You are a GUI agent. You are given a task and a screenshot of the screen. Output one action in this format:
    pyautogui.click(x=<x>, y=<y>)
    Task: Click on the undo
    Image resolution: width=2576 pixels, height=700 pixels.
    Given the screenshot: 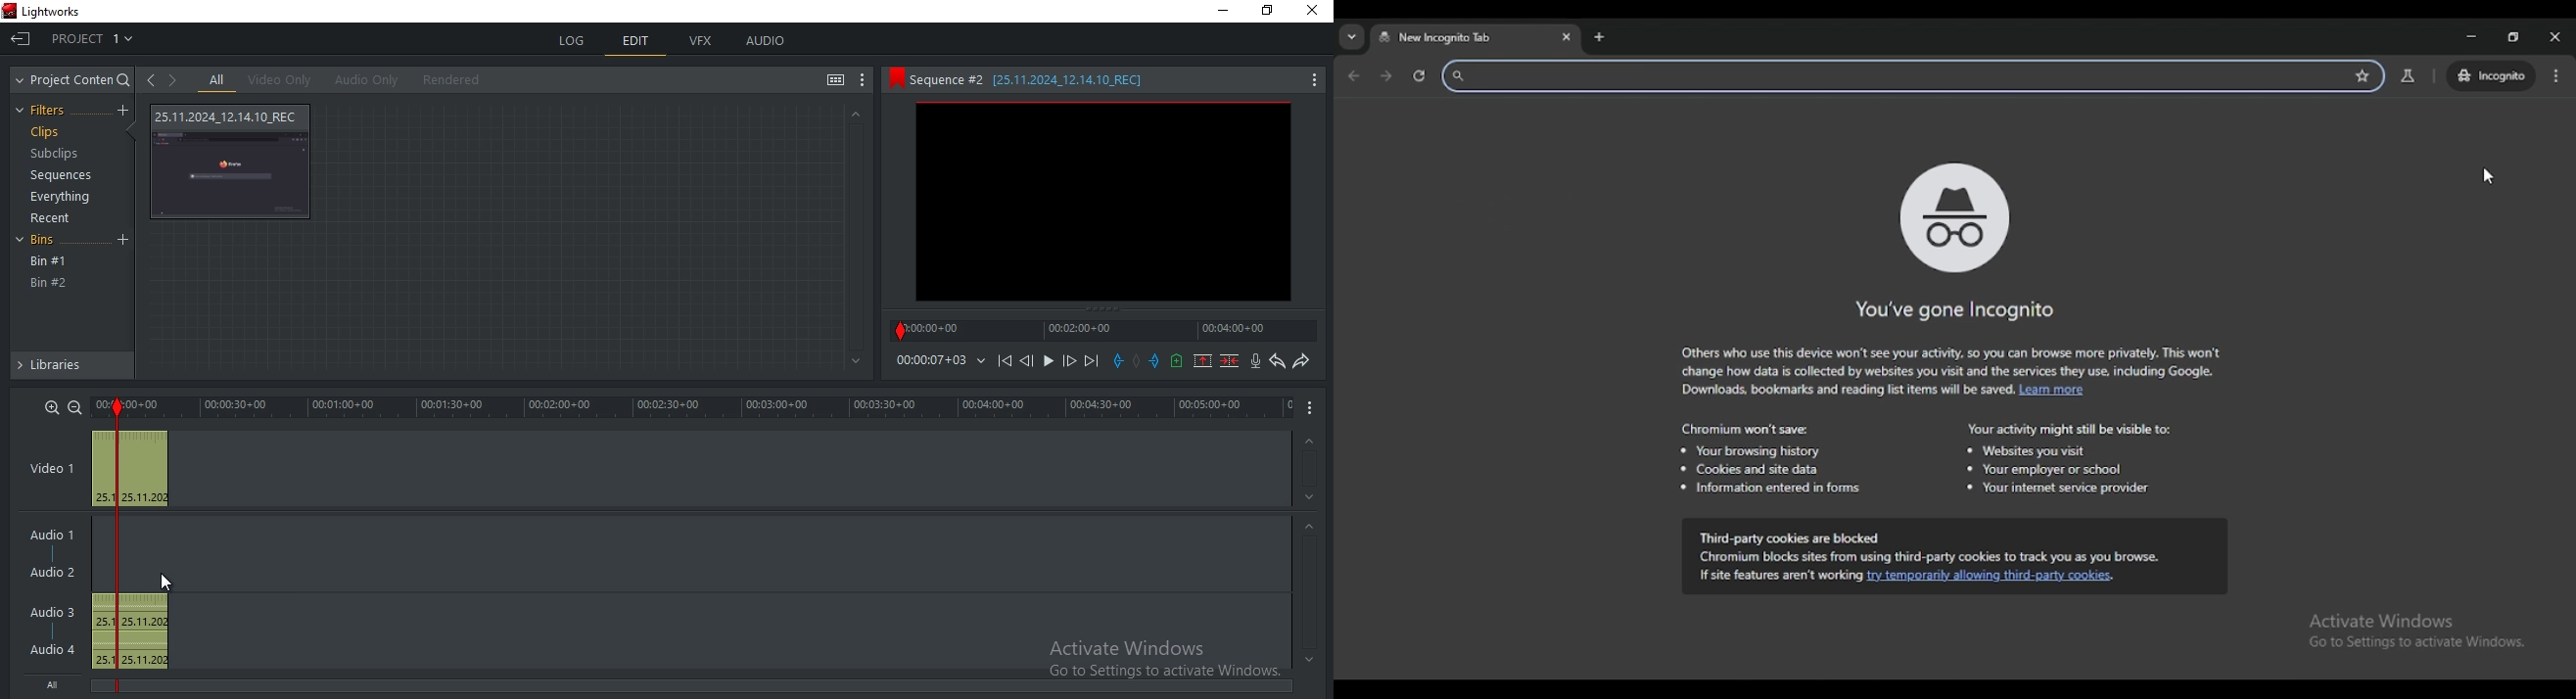 What is the action you would take?
    pyautogui.click(x=1278, y=361)
    